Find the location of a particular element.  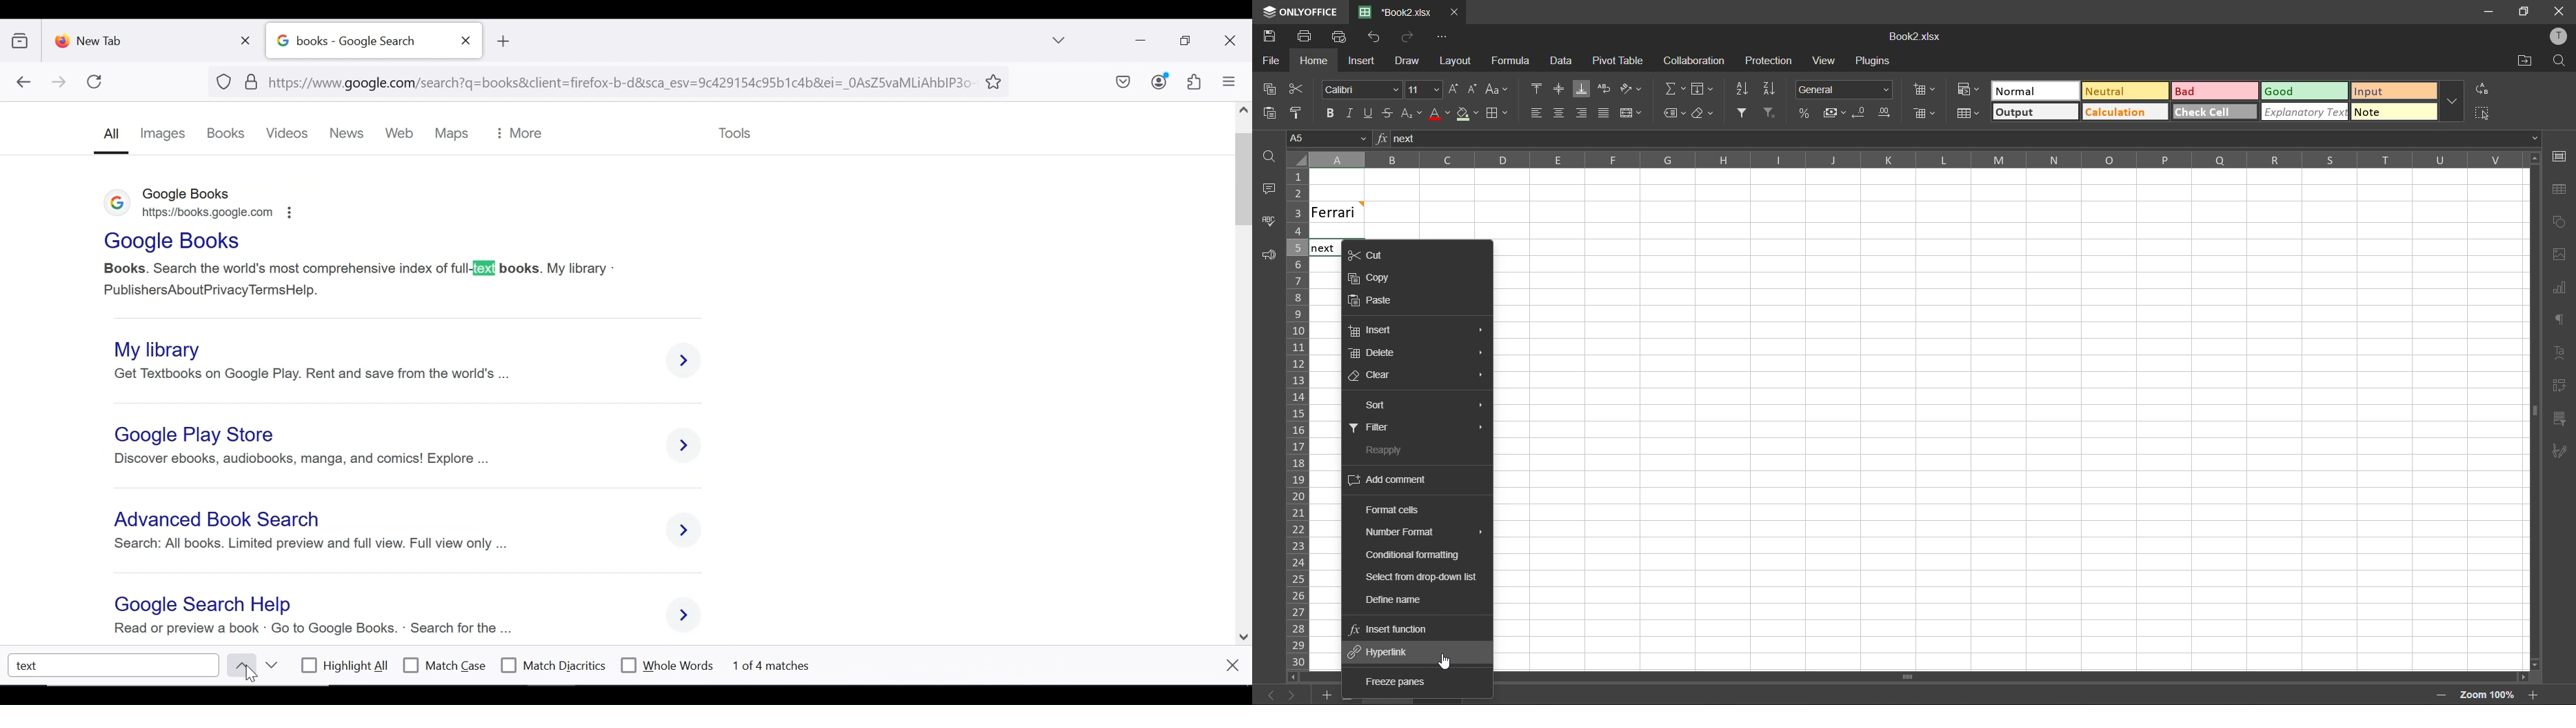

insert function is located at coordinates (1390, 630).